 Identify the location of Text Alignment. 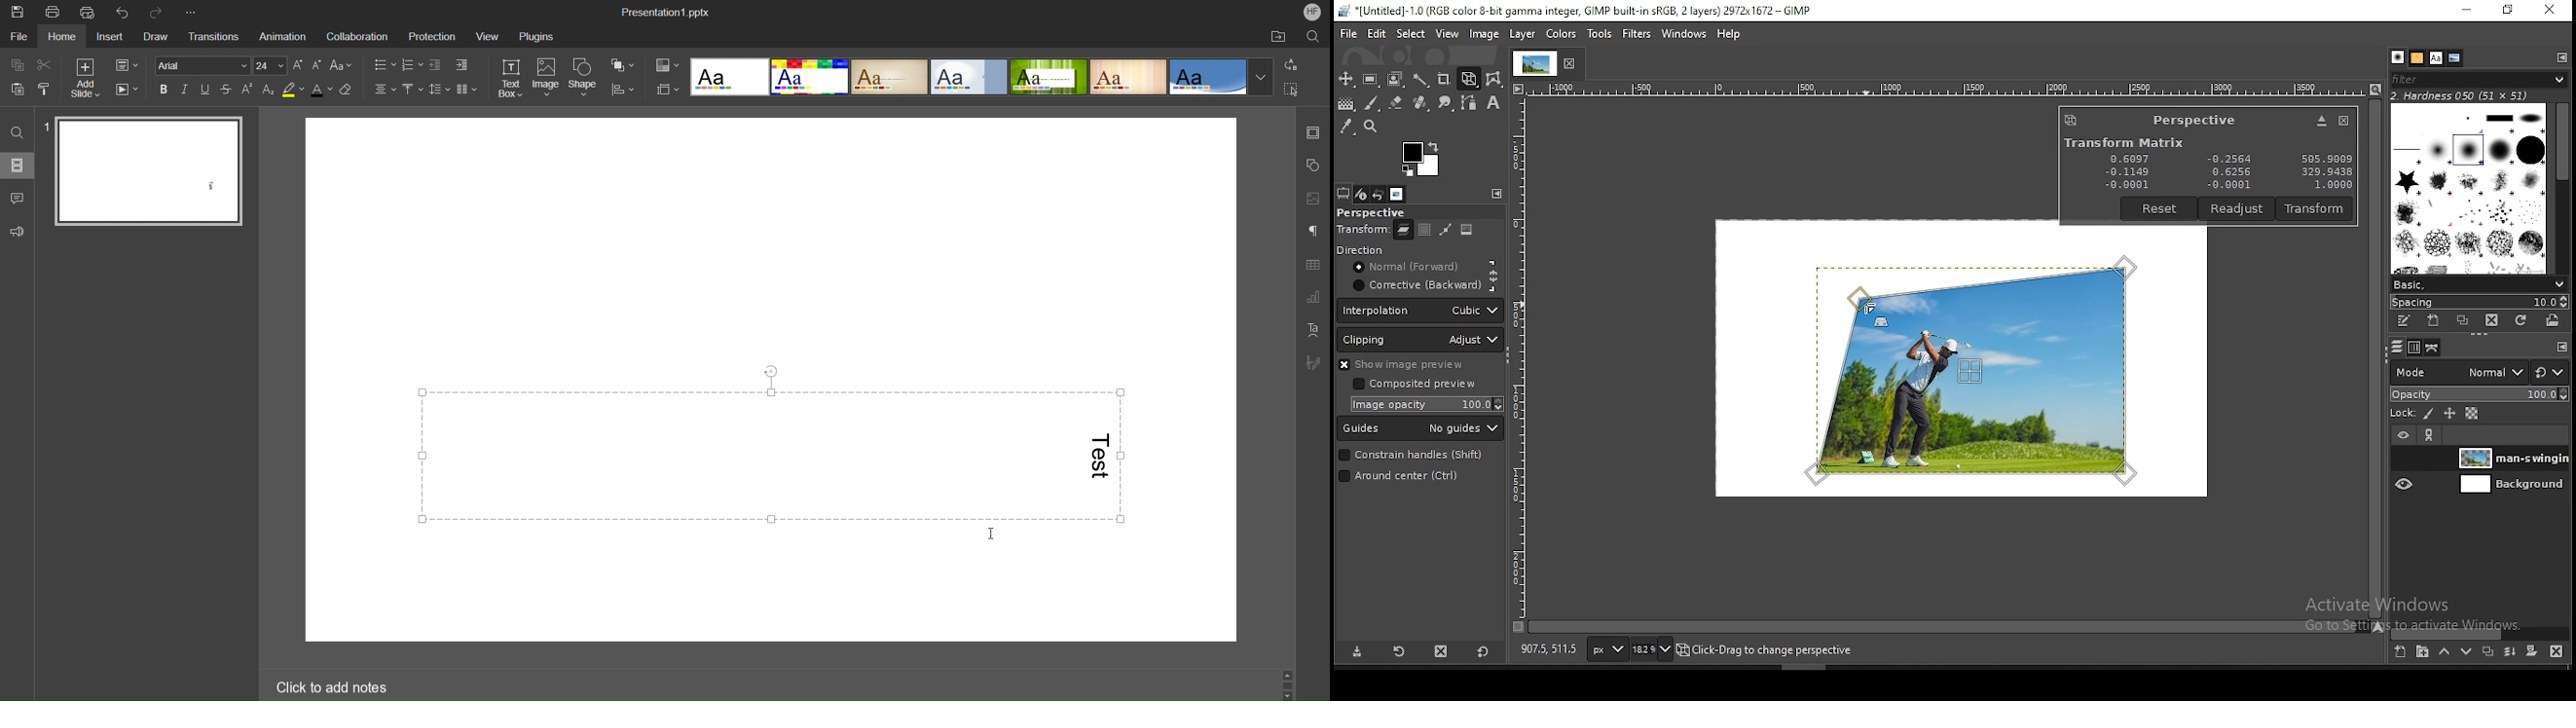
(384, 90).